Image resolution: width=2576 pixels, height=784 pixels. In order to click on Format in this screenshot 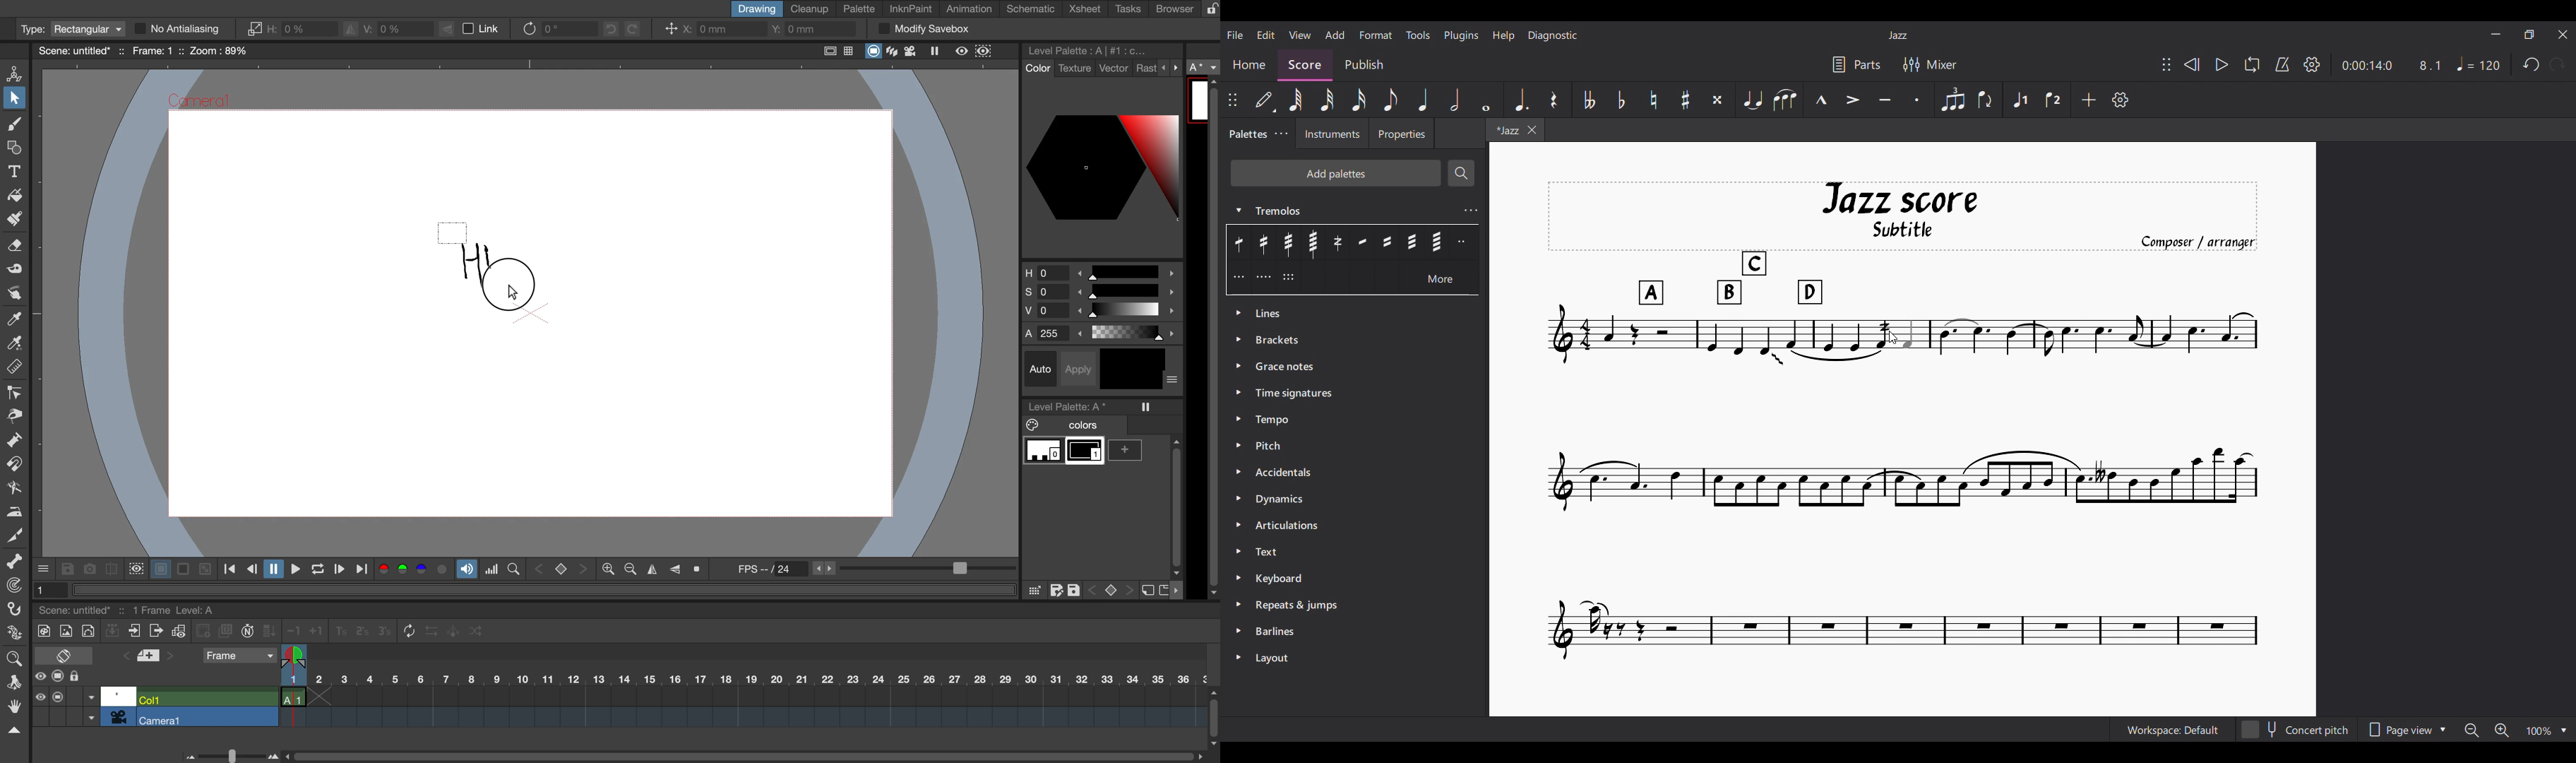, I will do `click(1376, 35)`.